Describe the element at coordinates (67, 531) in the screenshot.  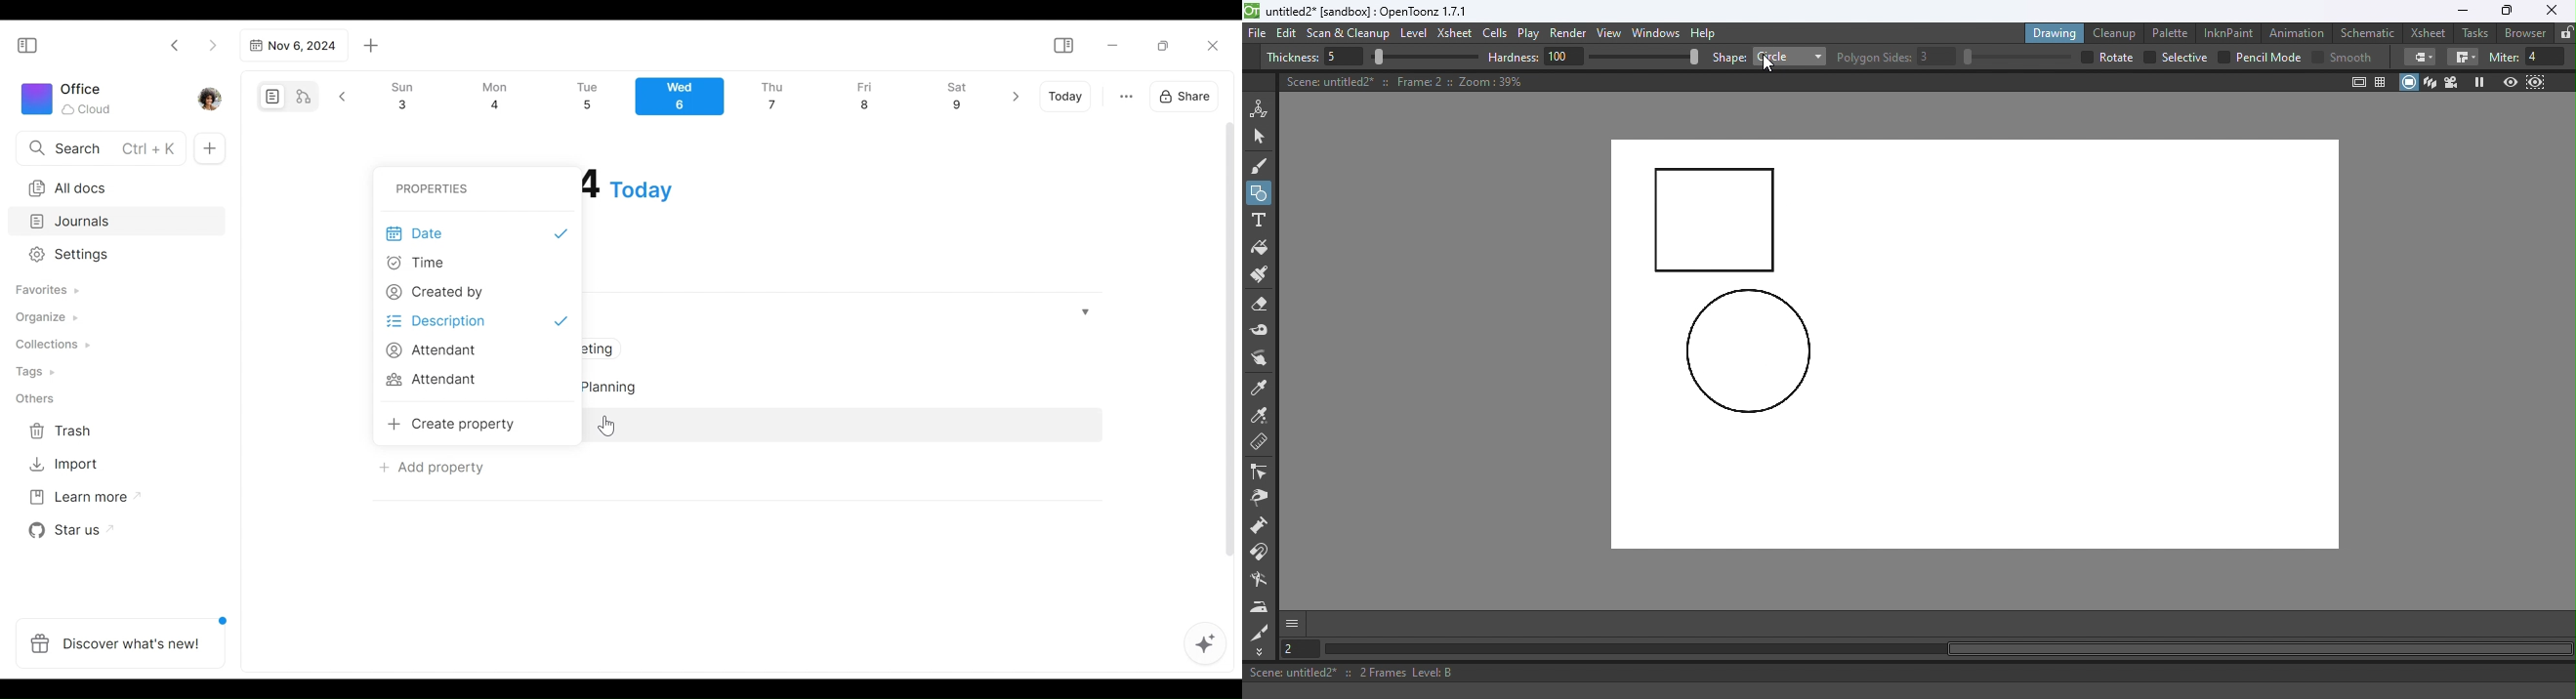
I see `Star us` at that location.